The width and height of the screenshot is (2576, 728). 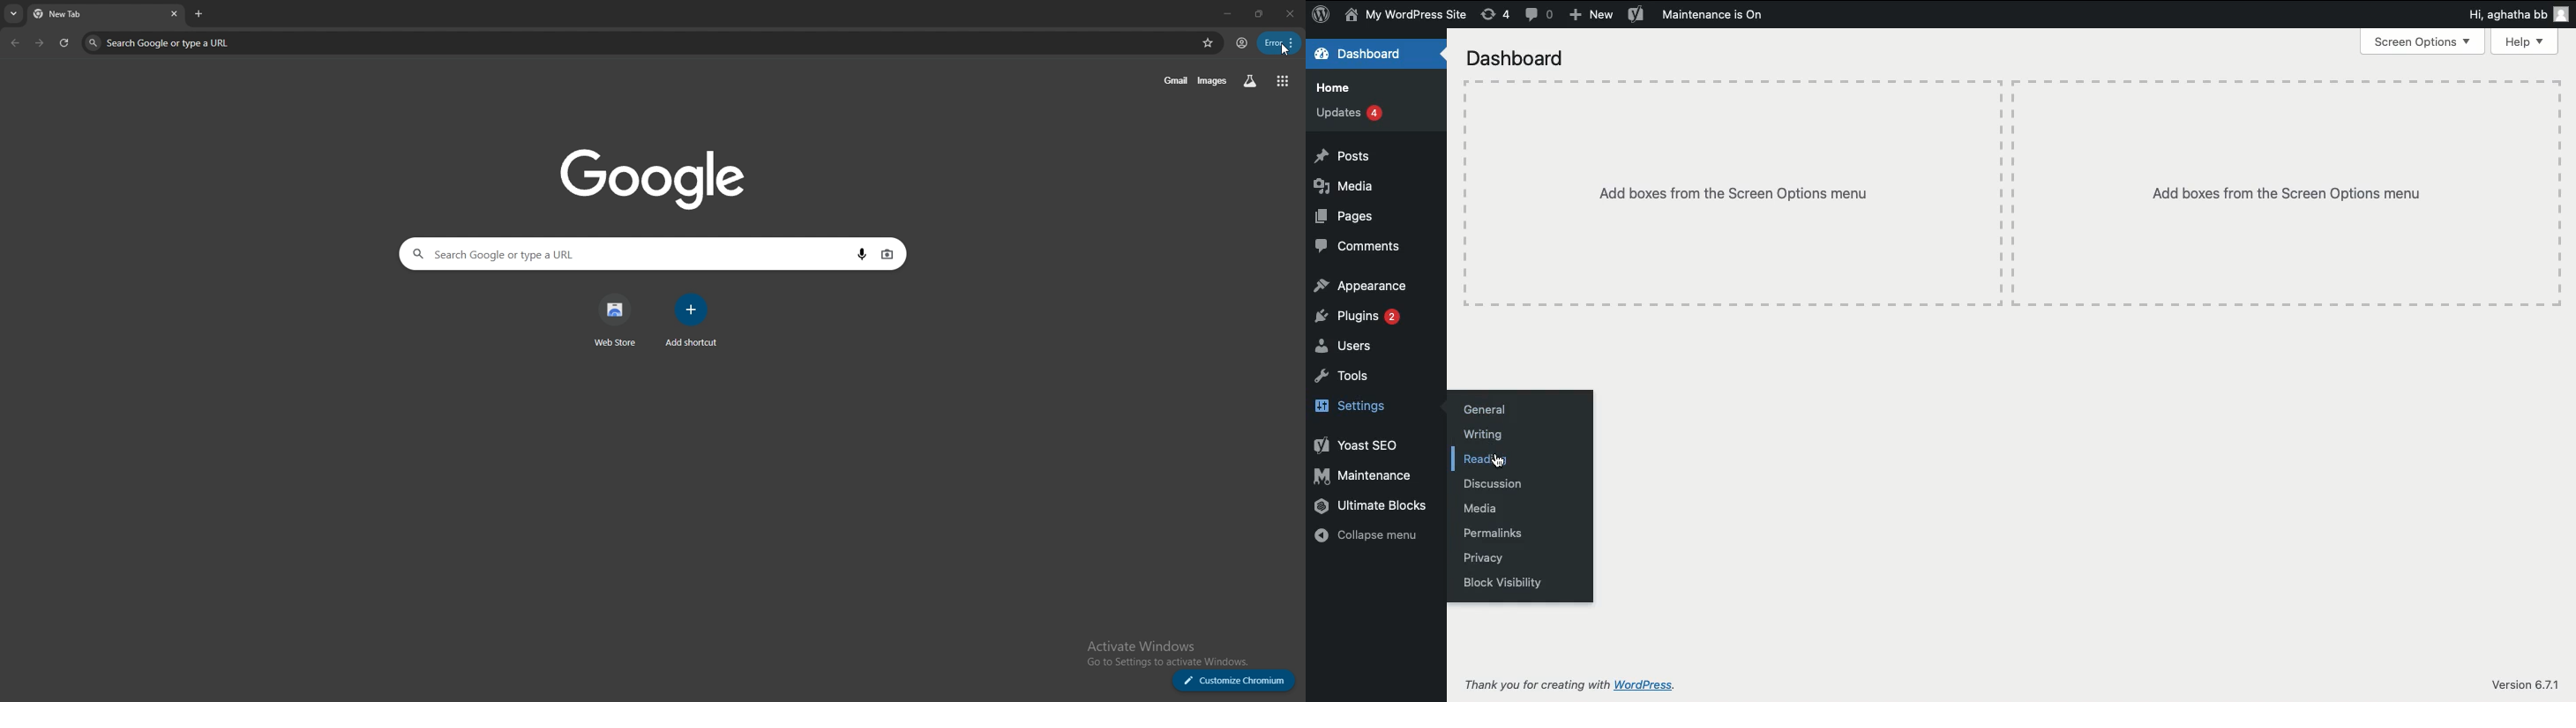 What do you see at coordinates (1352, 407) in the screenshot?
I see `settings` at bounding box center [1352, 407].